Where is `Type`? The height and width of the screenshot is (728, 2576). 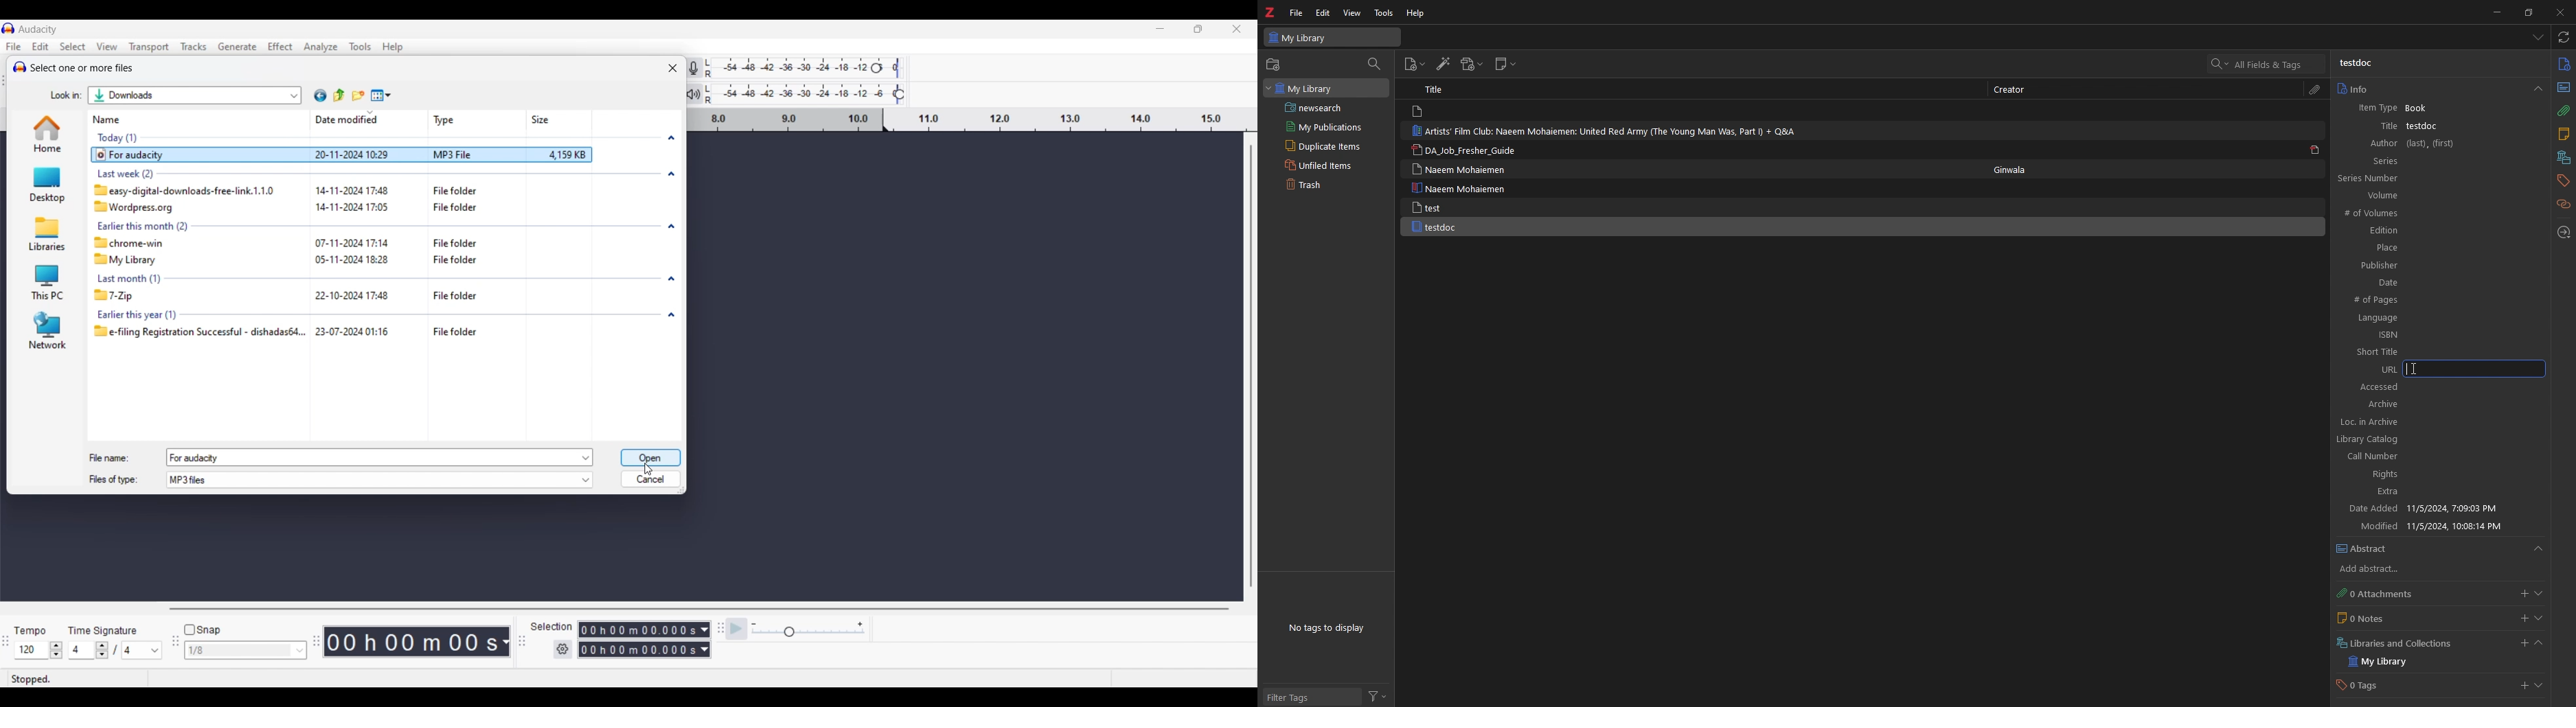 Type is located at coordinates (440, 117).